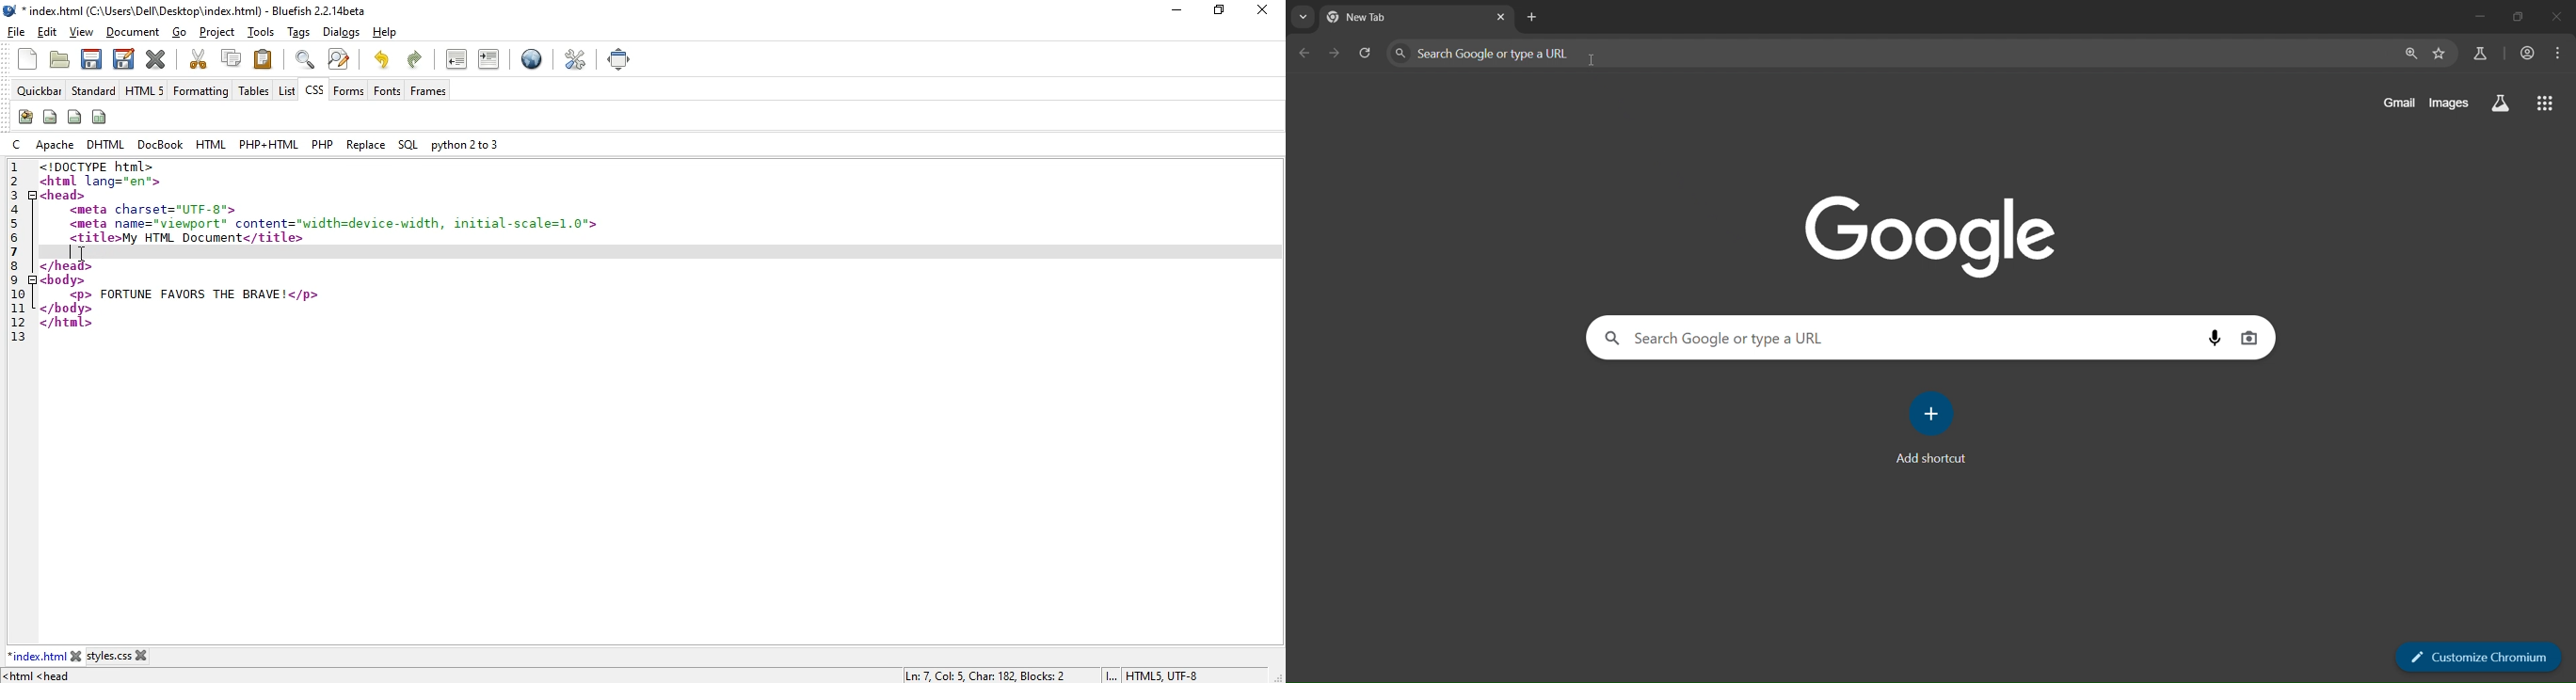  Describe the element at coordinates (14, 167) in the screenshot. I see `1` at that location.